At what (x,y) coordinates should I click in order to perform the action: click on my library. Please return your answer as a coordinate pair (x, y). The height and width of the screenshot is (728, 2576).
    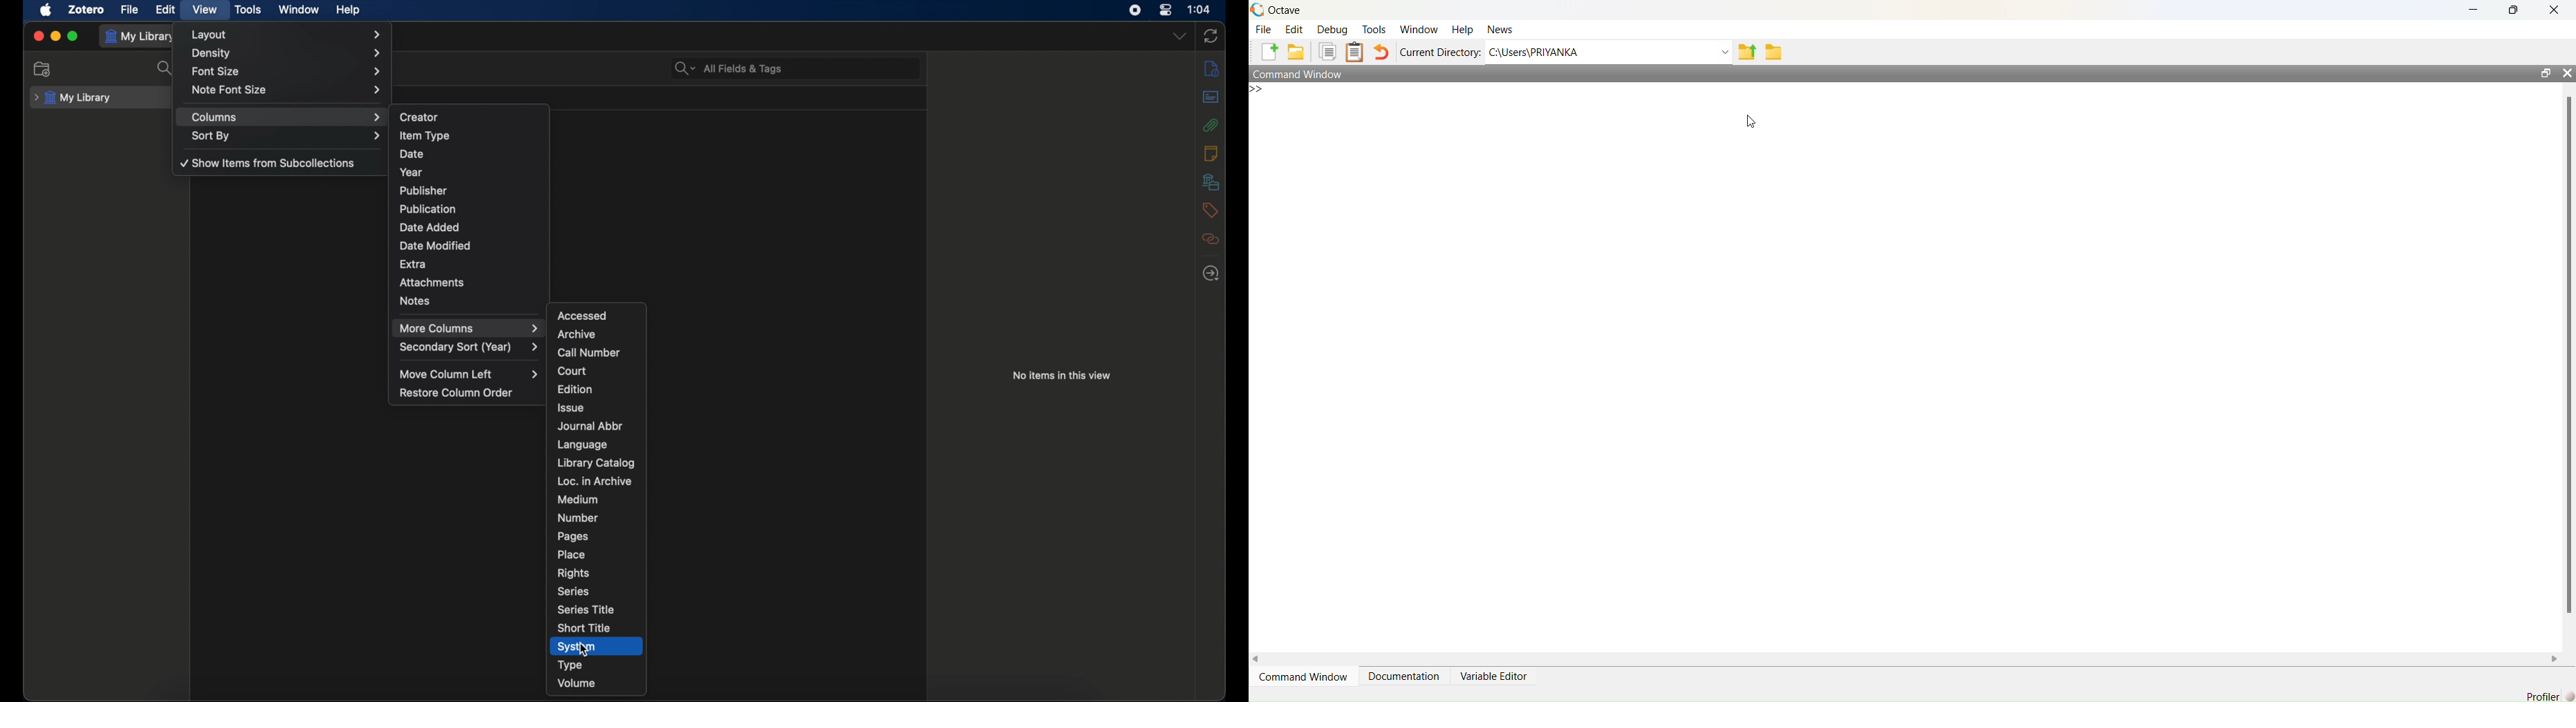
    Looking at the image, I should click on (73, 98).